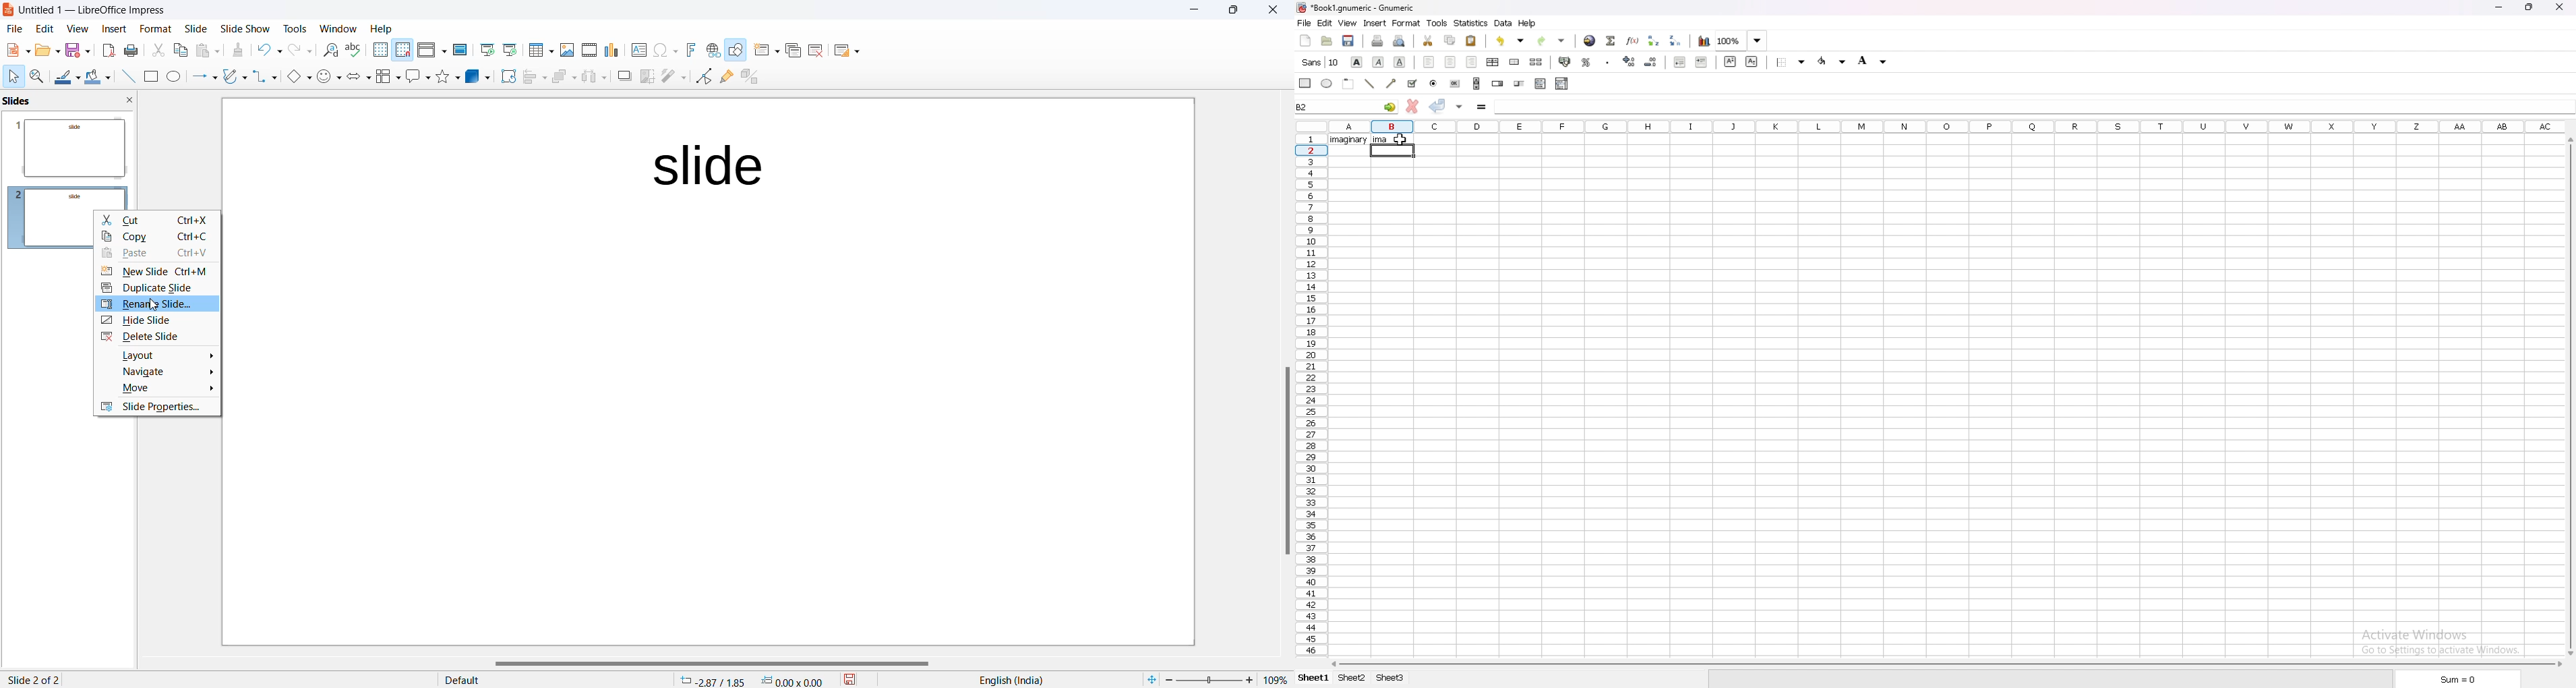 This screenshot has width=2576, height=700. What do you see at coordinates (2498, 7) in the screenshot?
I see `minimize` at bounding box center [2498, 7].